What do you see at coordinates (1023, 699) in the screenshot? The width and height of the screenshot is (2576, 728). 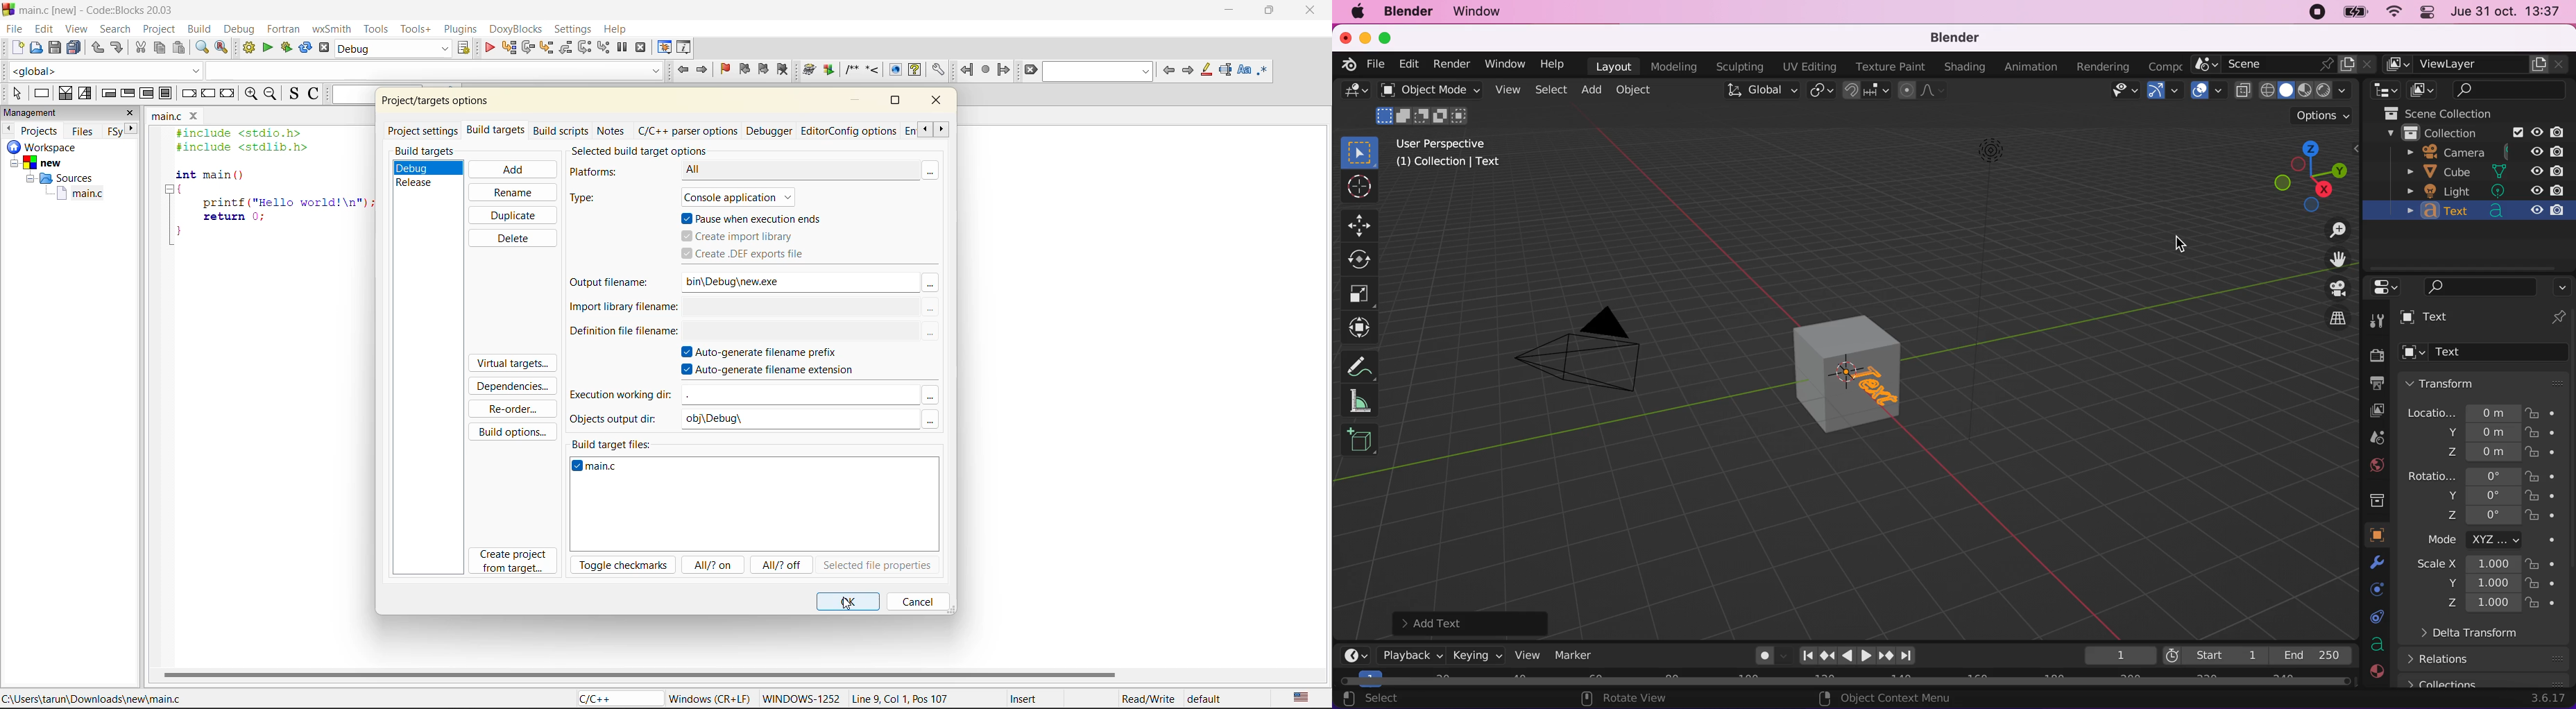 I see `Insert` at bounding box center [1023, 699].